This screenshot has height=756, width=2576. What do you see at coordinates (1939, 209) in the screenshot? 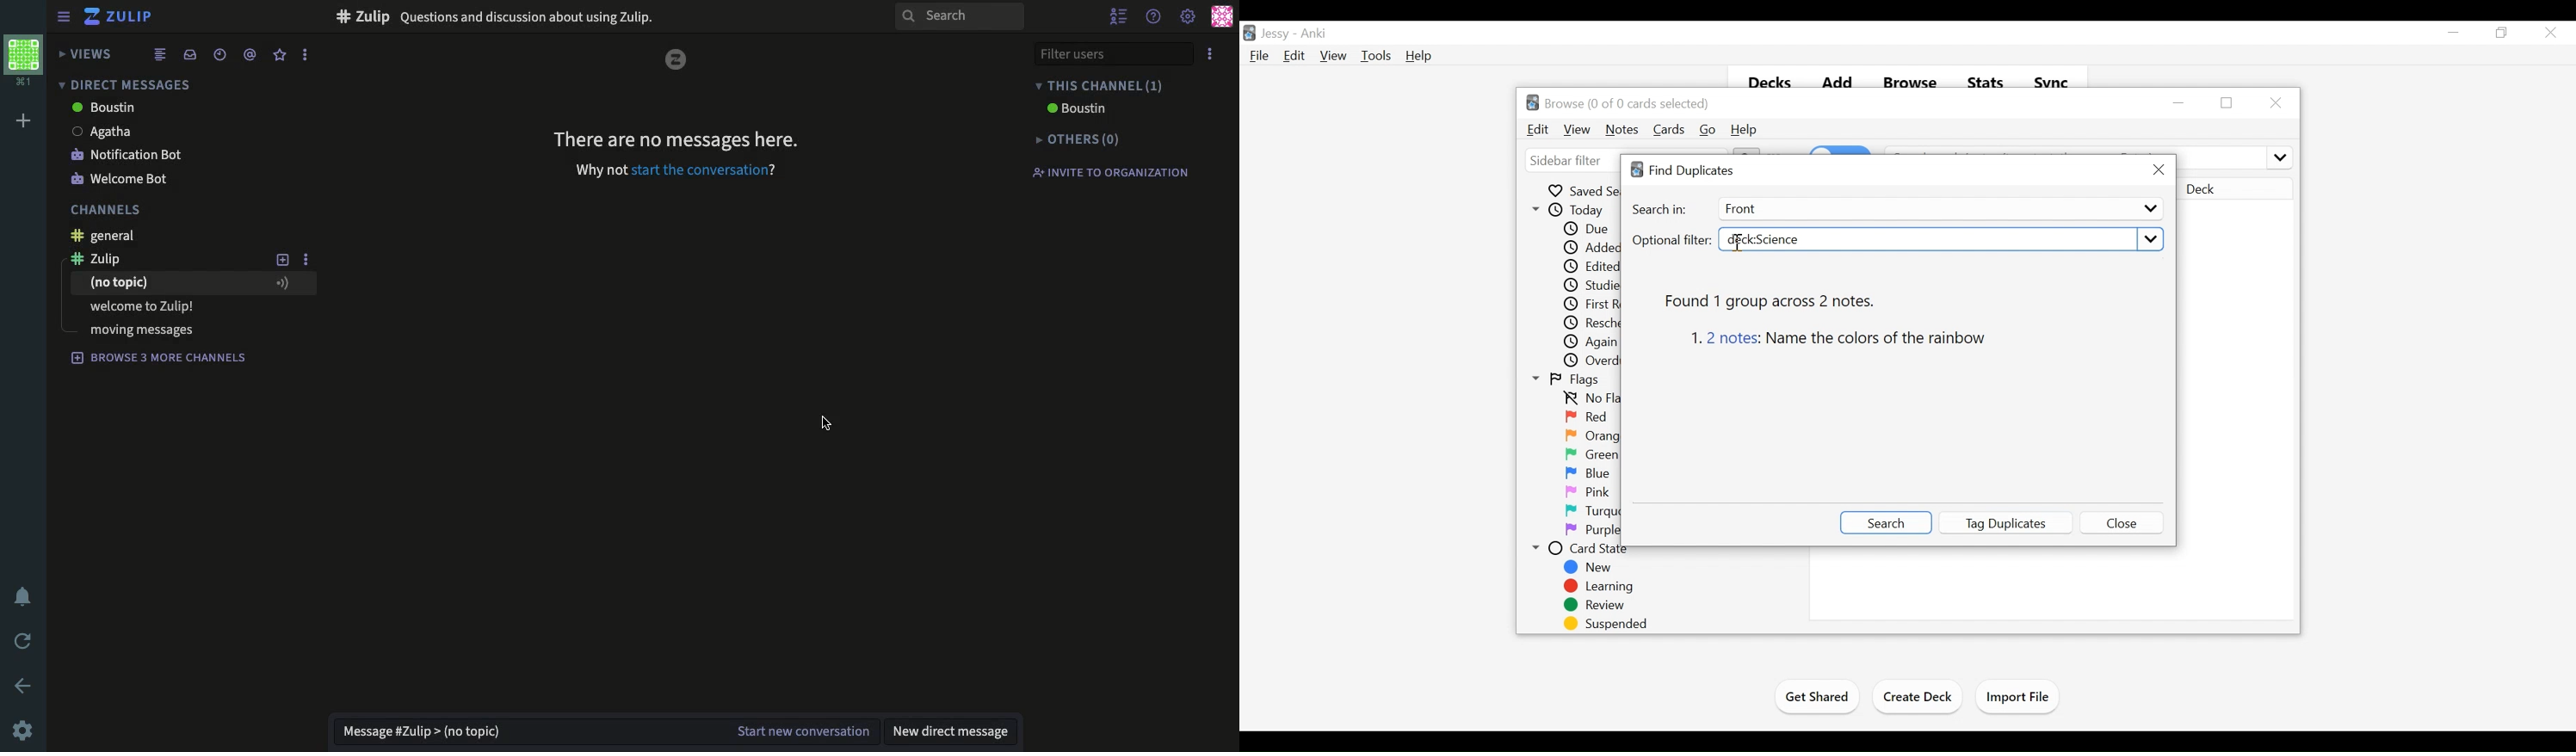
I see `Front` at bounding box center [1939, 209].